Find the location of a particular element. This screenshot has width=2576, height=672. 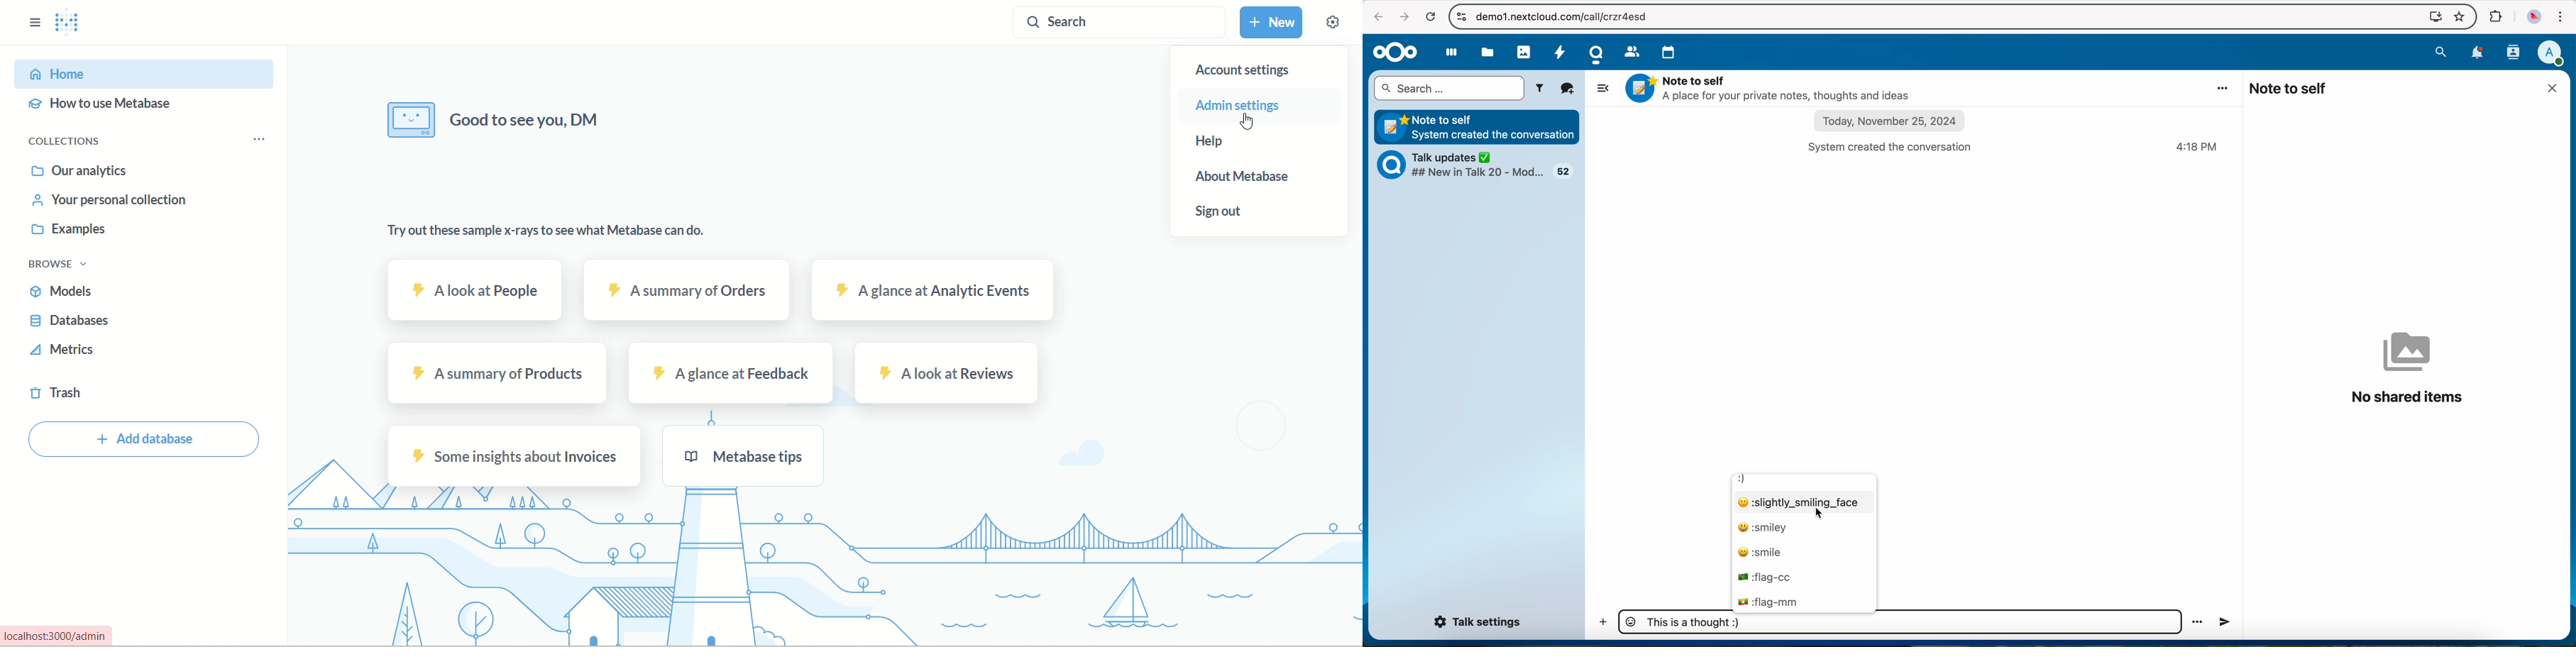

voice record is located at coordinates (2227, 622).